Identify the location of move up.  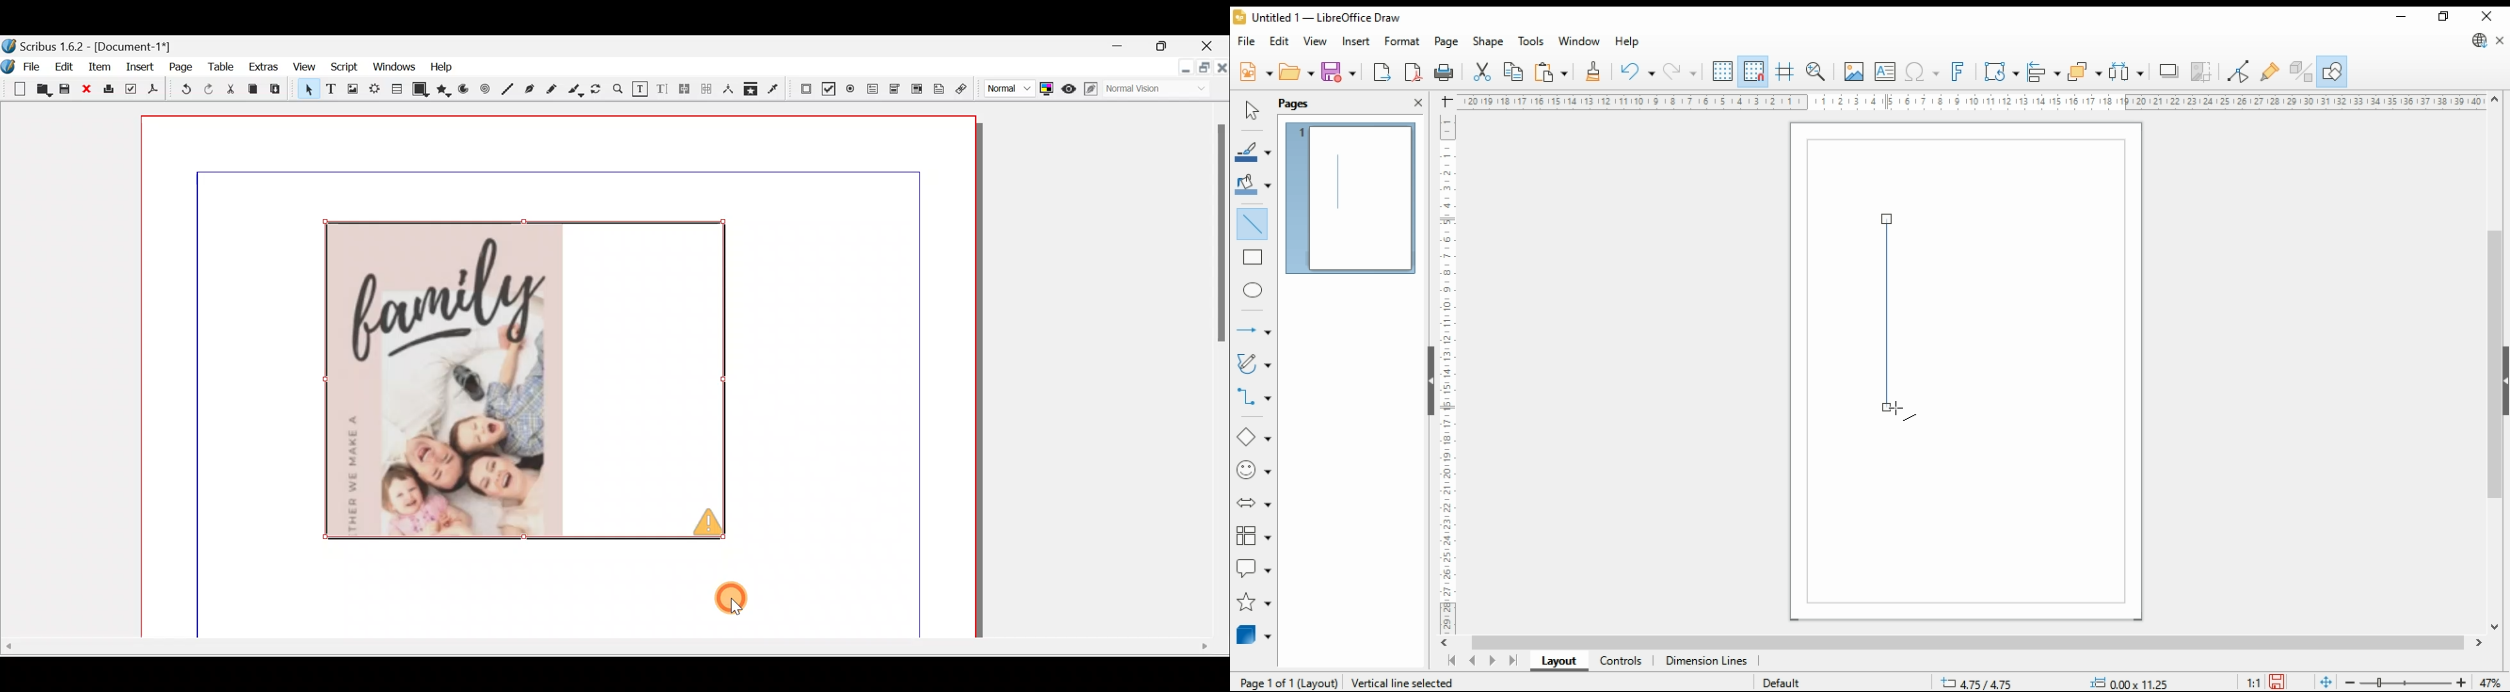
(2495, 100).